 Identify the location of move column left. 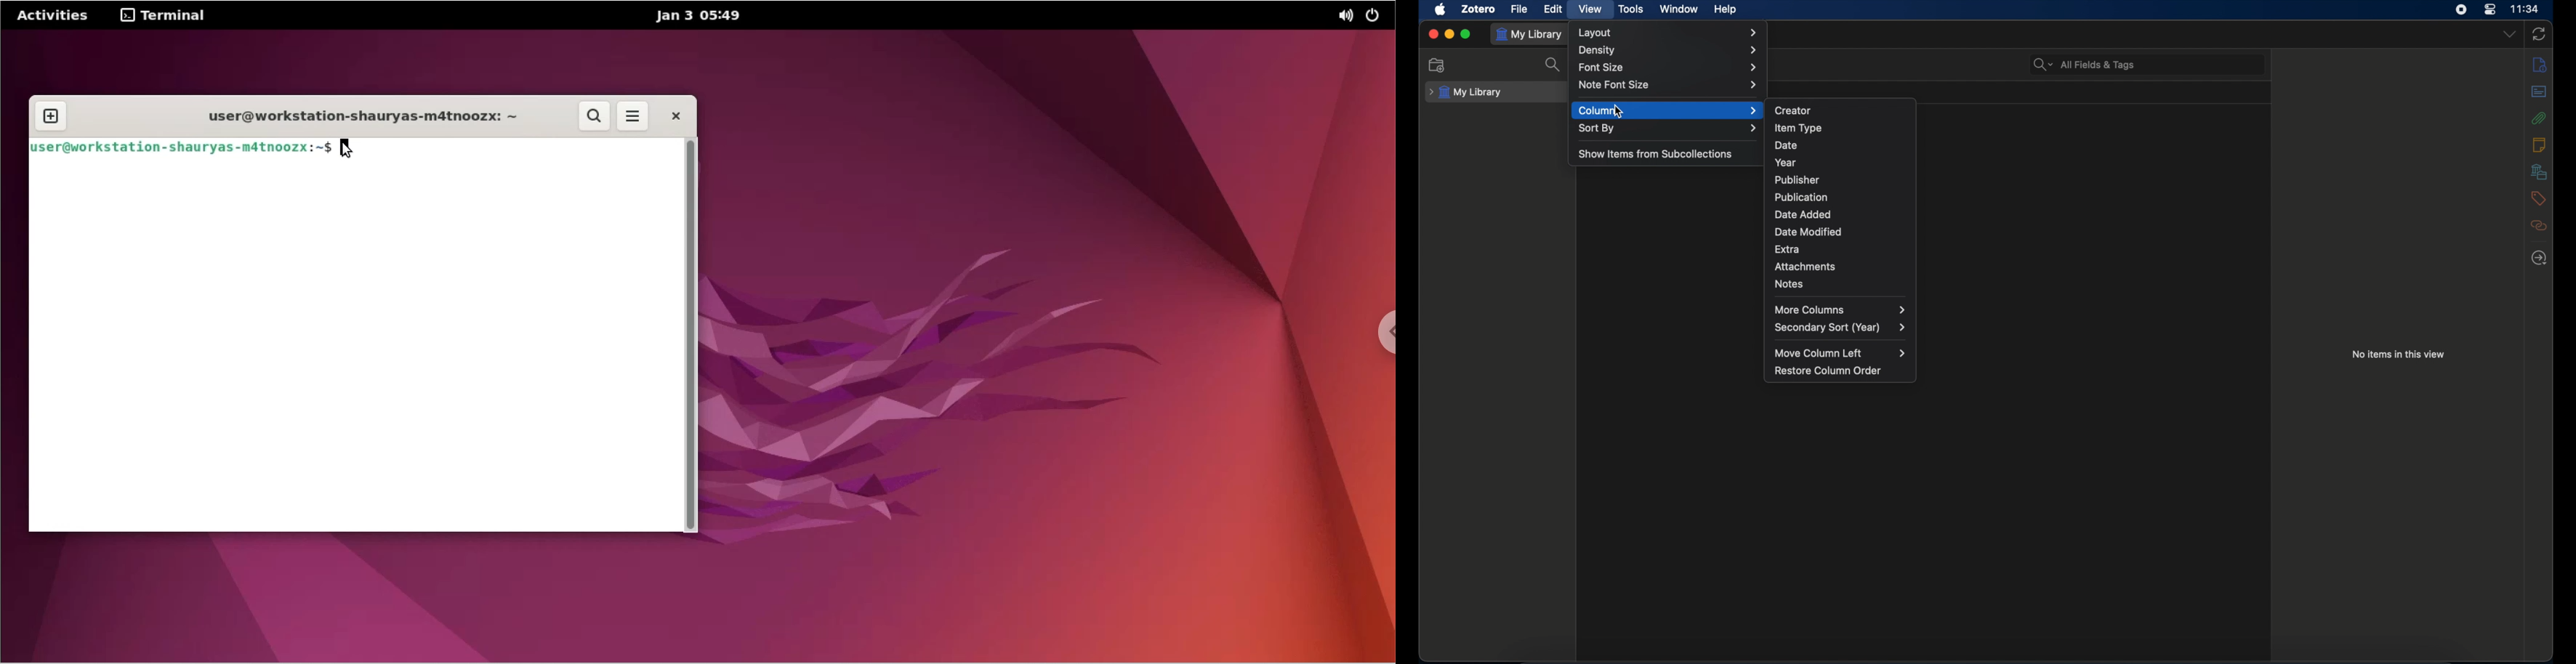
(1839, 352).